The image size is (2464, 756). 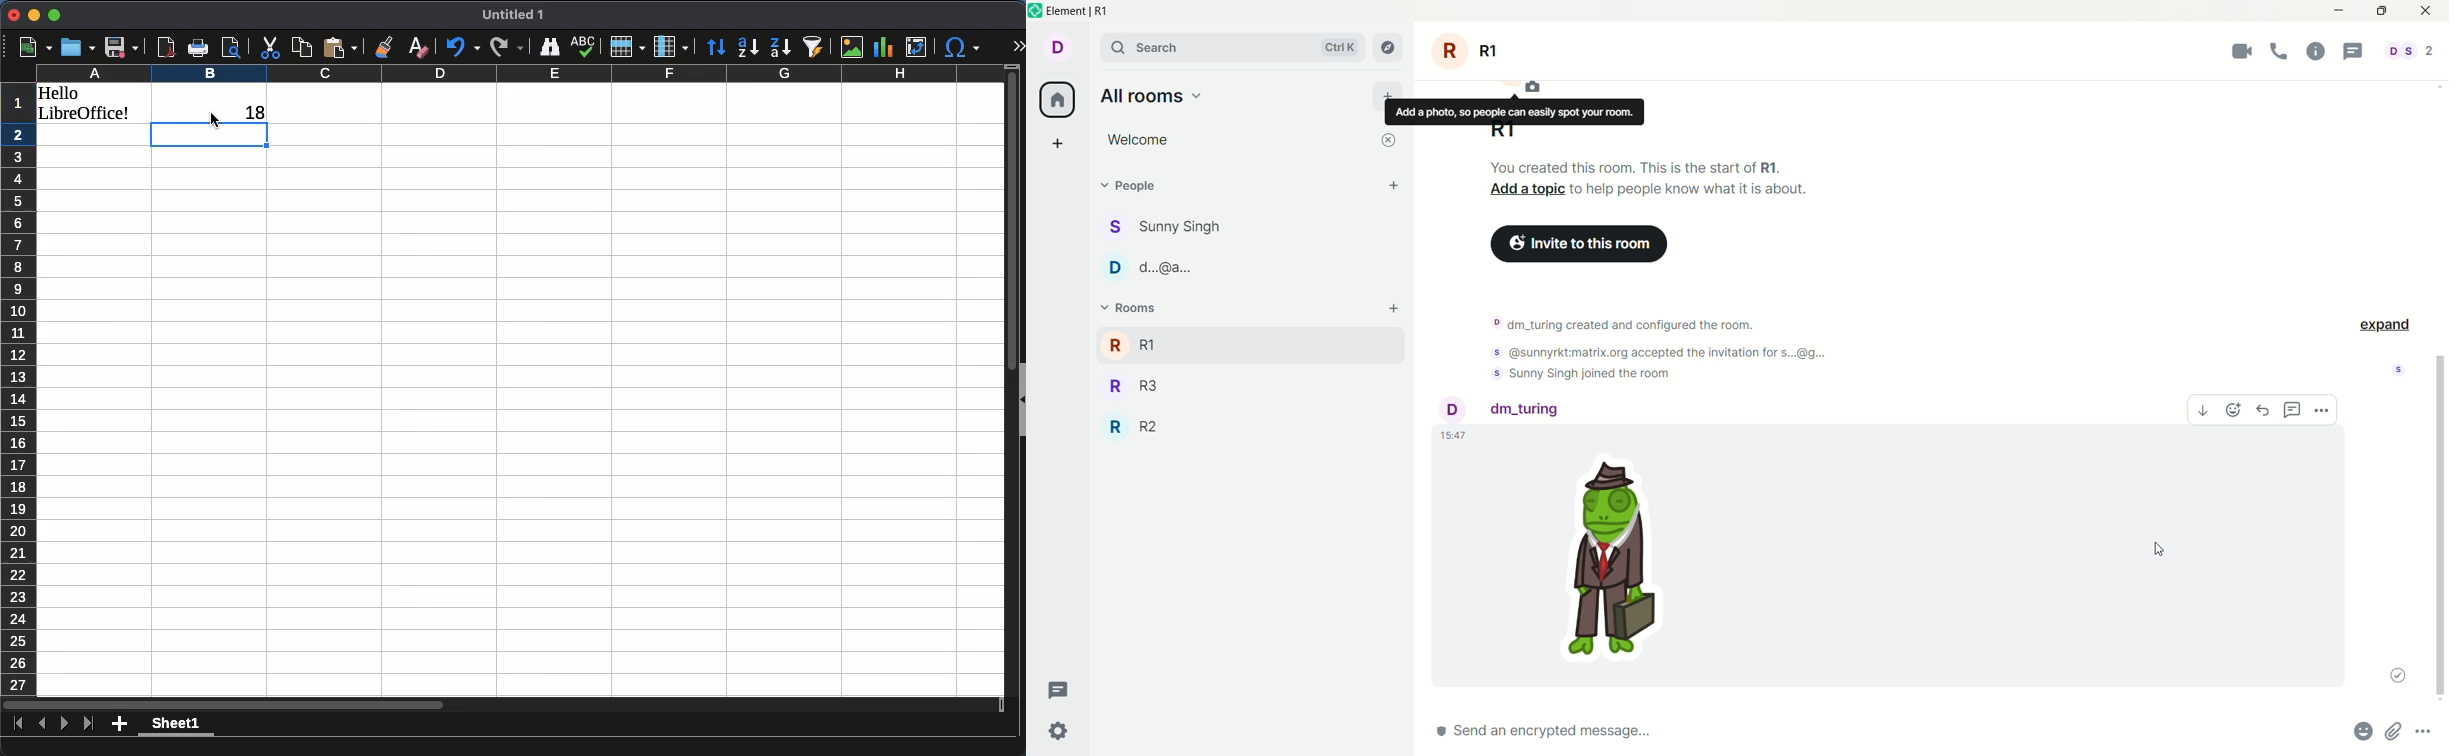 What do you see at coordinates (75, 46) in the screenshot?
I see `open` at bounding box center [75, 46].